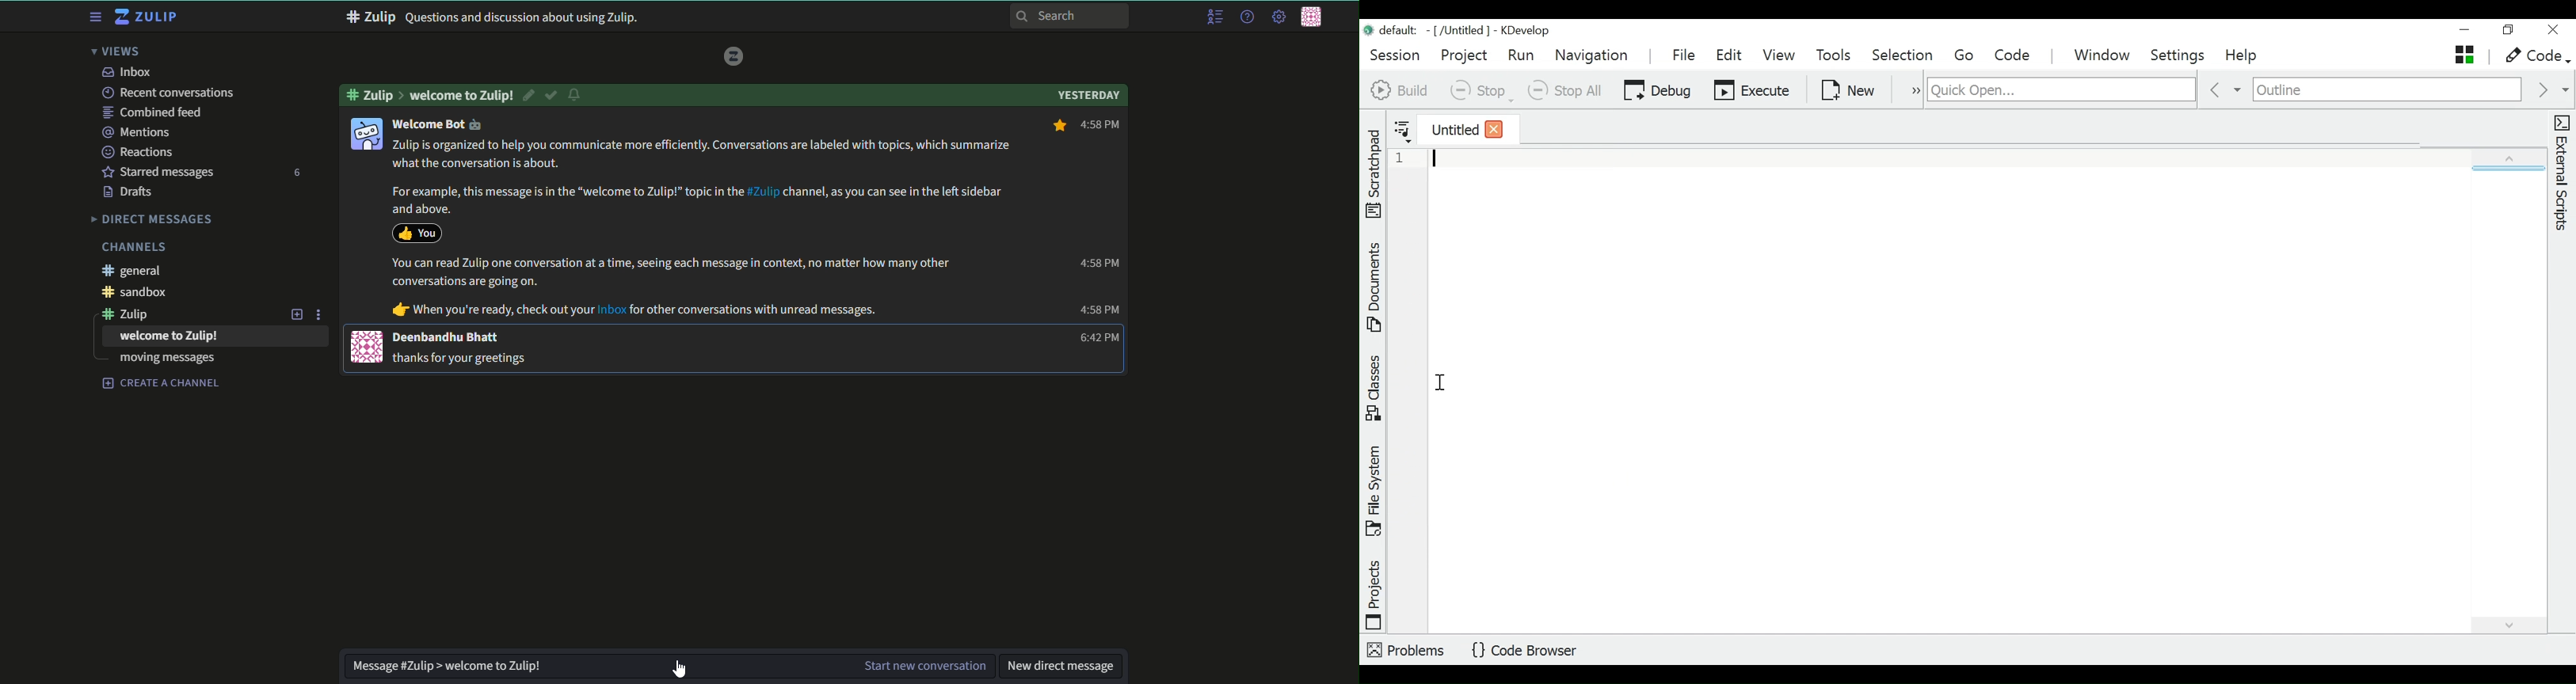 Image resolution: width=2576 pixels, height=700 pixels. What do you see at coordinates (668, 669) in the screenshot?
I see `cursor` at bounding box center [668, 669].